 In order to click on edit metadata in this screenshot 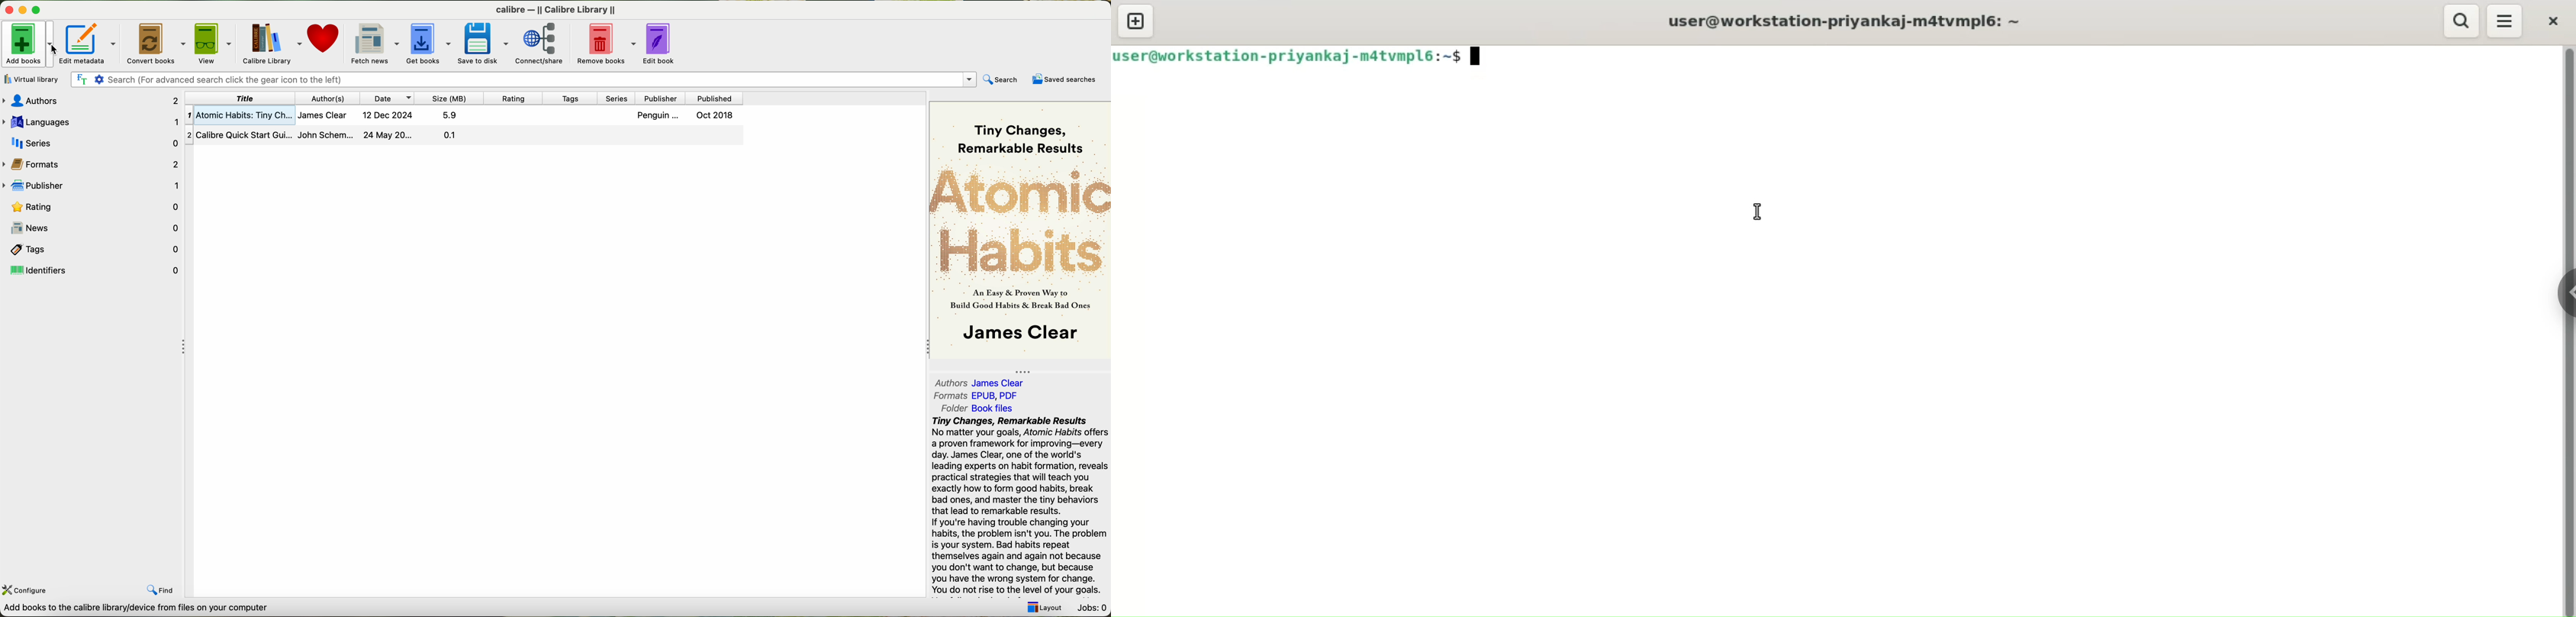, I will do `click(89, 43)`.